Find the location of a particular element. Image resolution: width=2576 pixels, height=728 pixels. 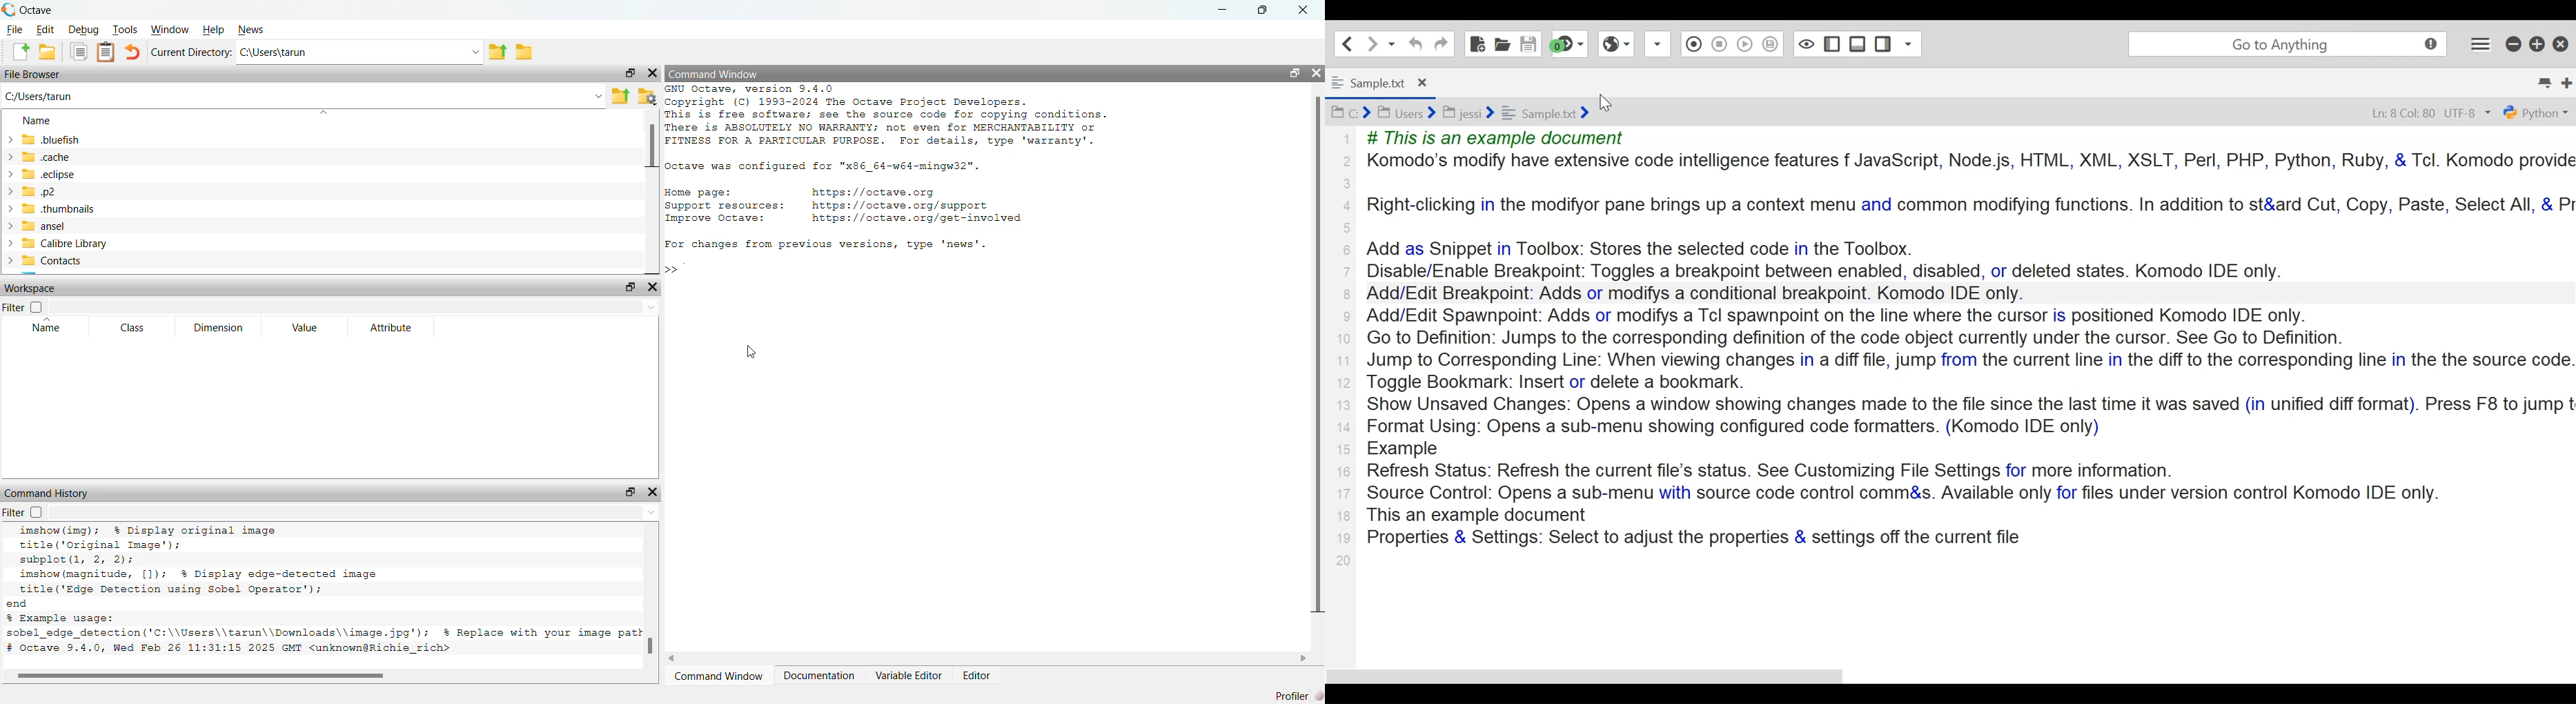

undo is located at coordinates (132, 52).